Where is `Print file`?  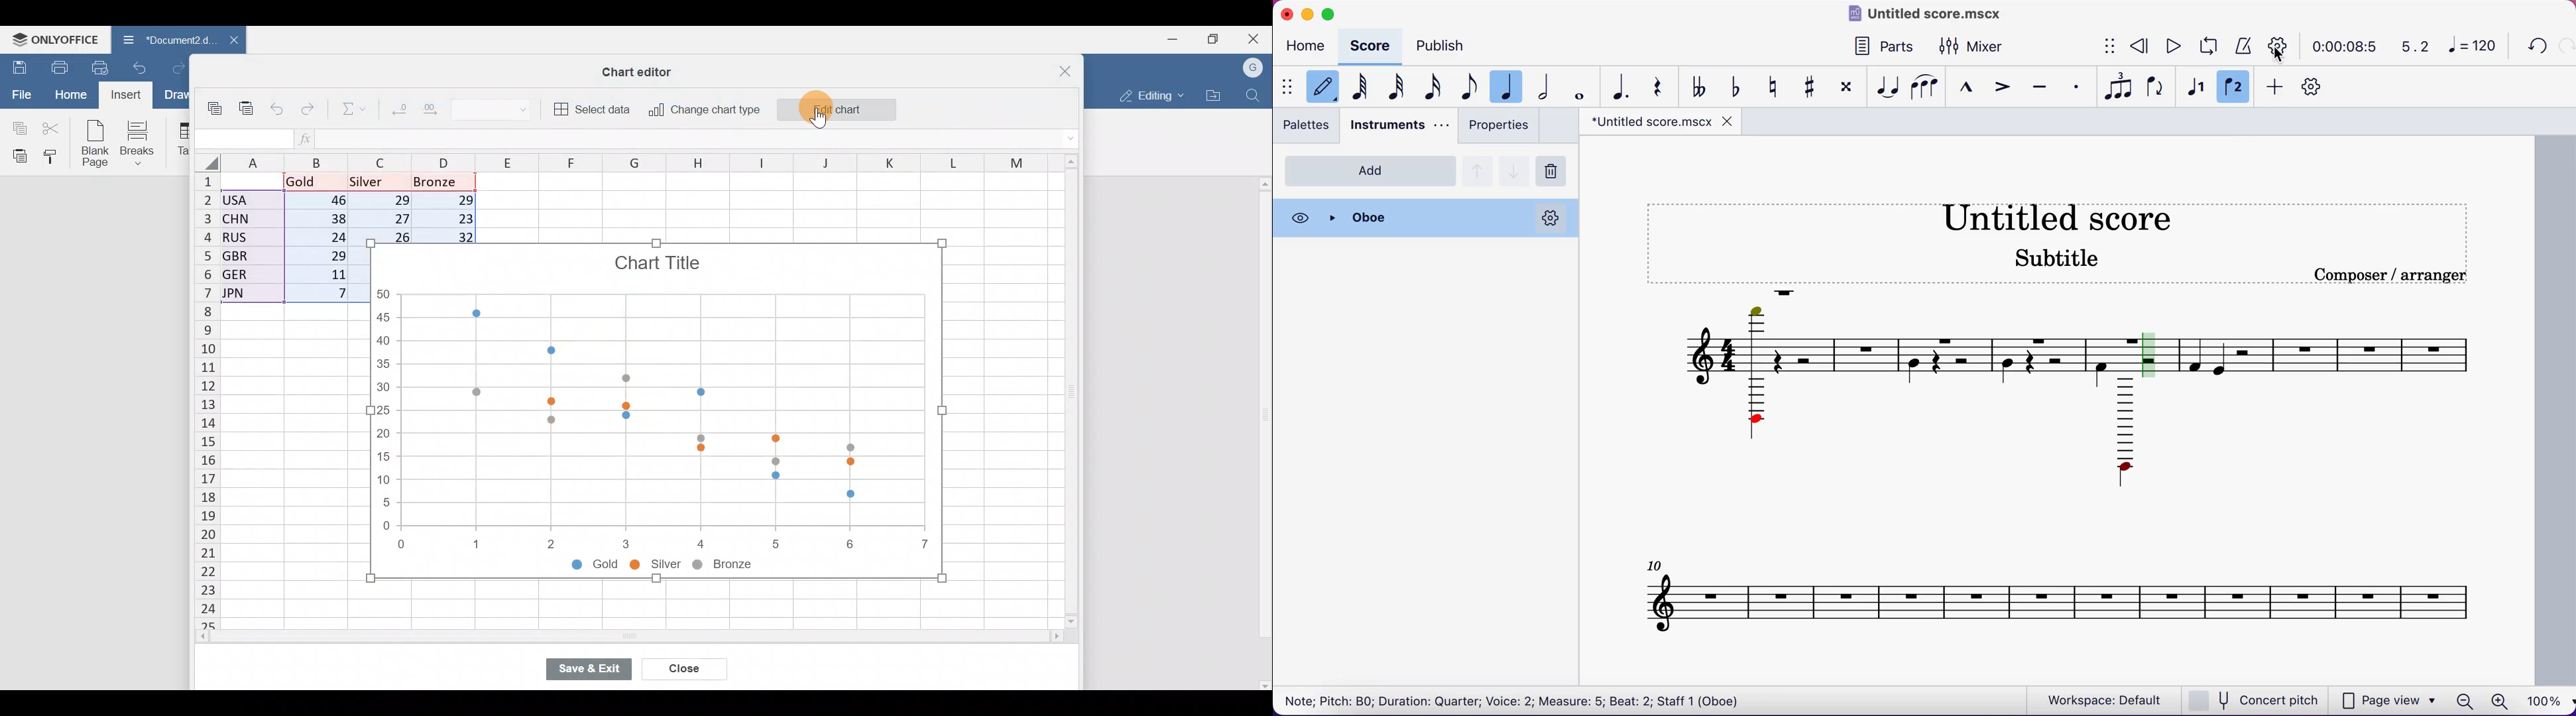 Print file is located at coordinates (56, 64).